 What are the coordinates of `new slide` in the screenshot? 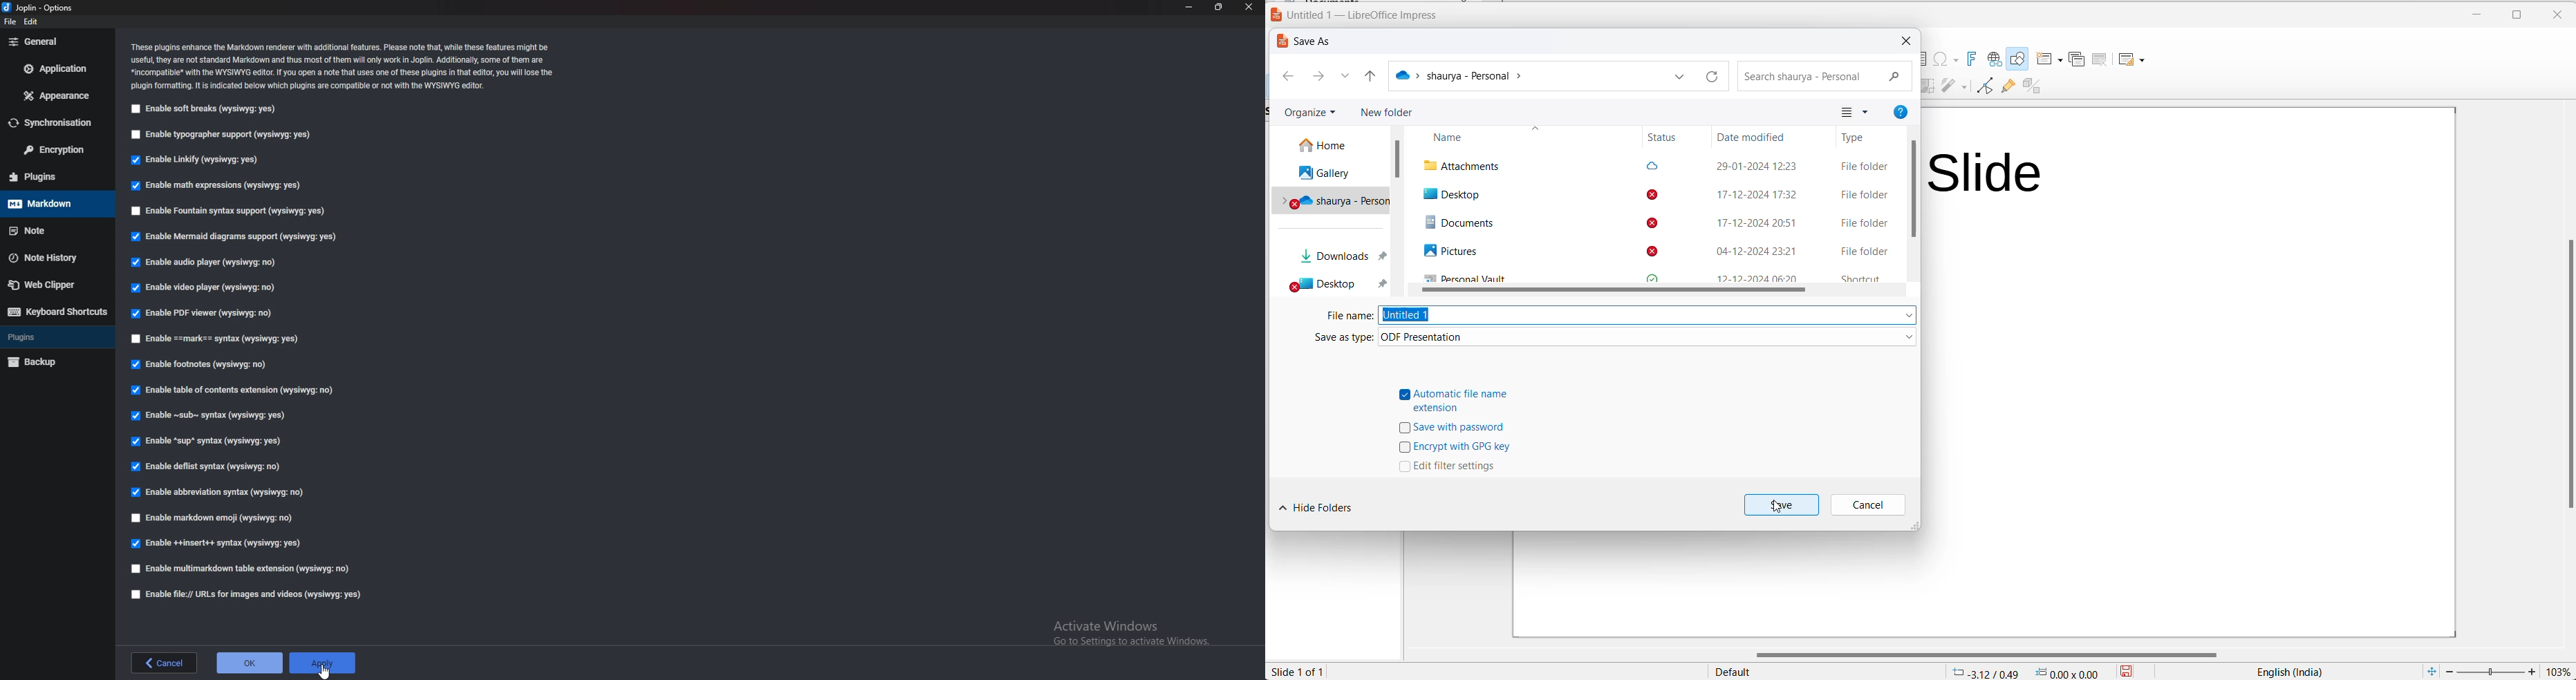 It's located at (2047, 60).